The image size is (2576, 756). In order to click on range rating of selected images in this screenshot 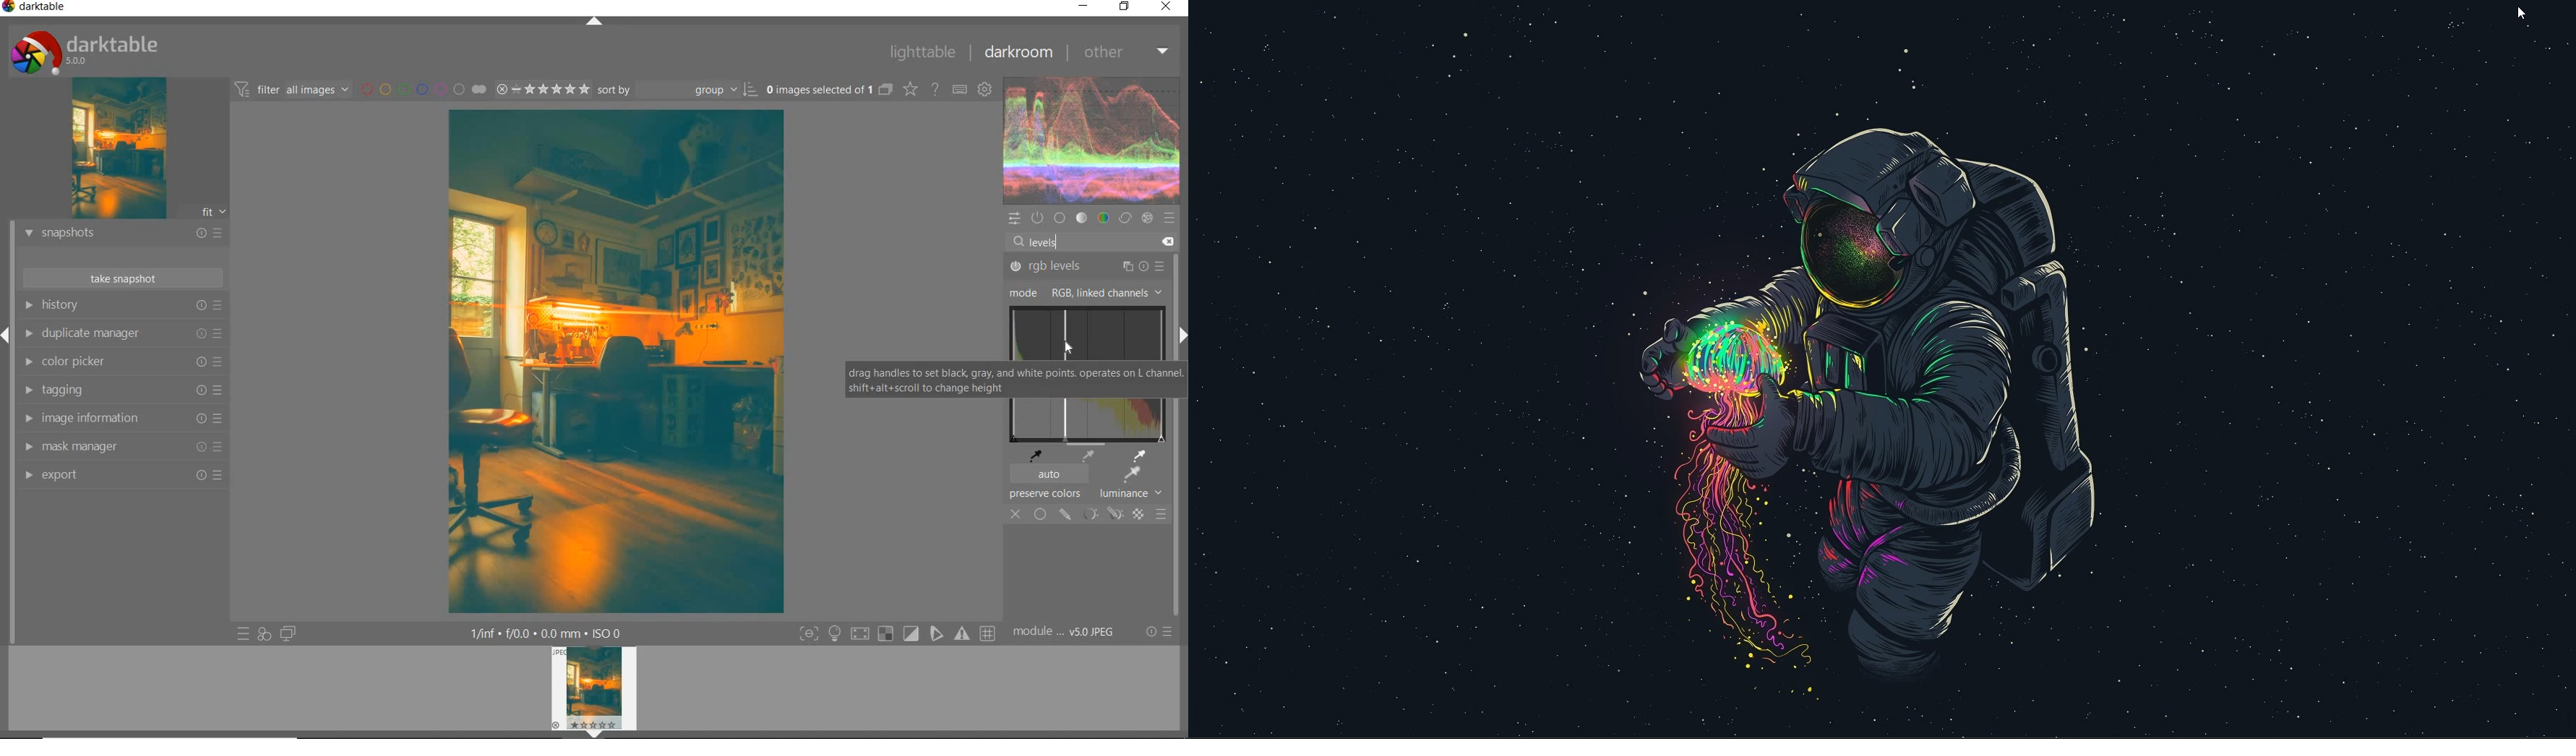, I will do `click(543, 89)`.